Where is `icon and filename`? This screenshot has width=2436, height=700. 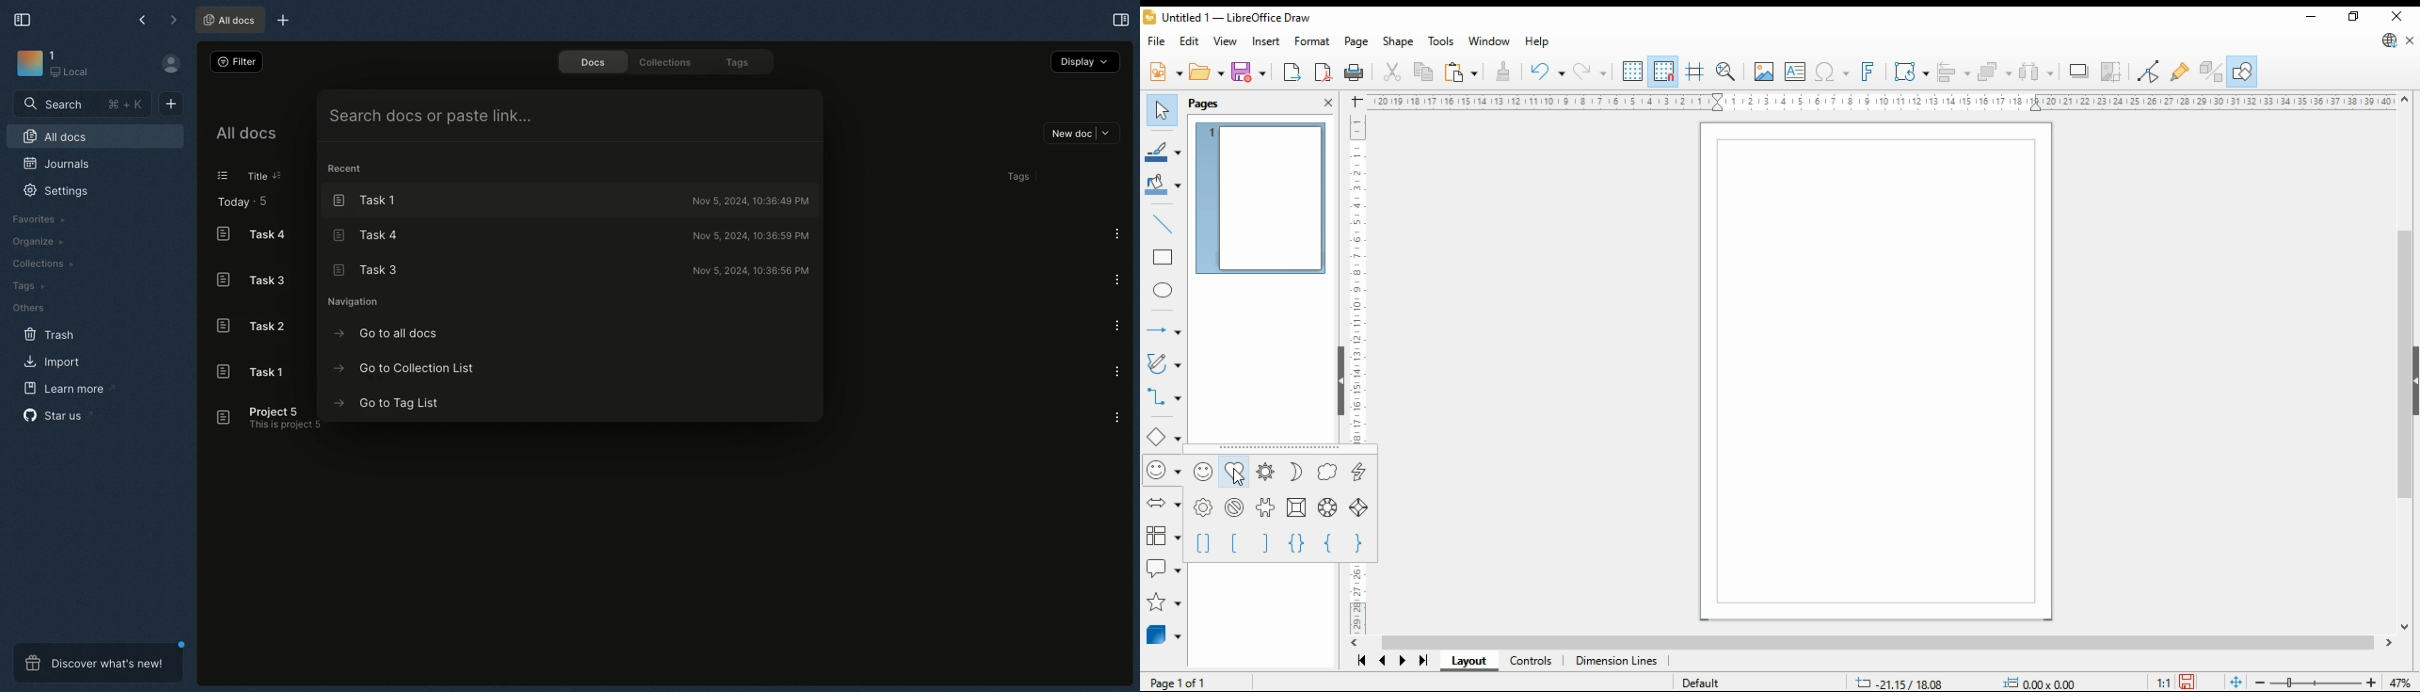 icon and filename is located at coordinates (1227, 17).